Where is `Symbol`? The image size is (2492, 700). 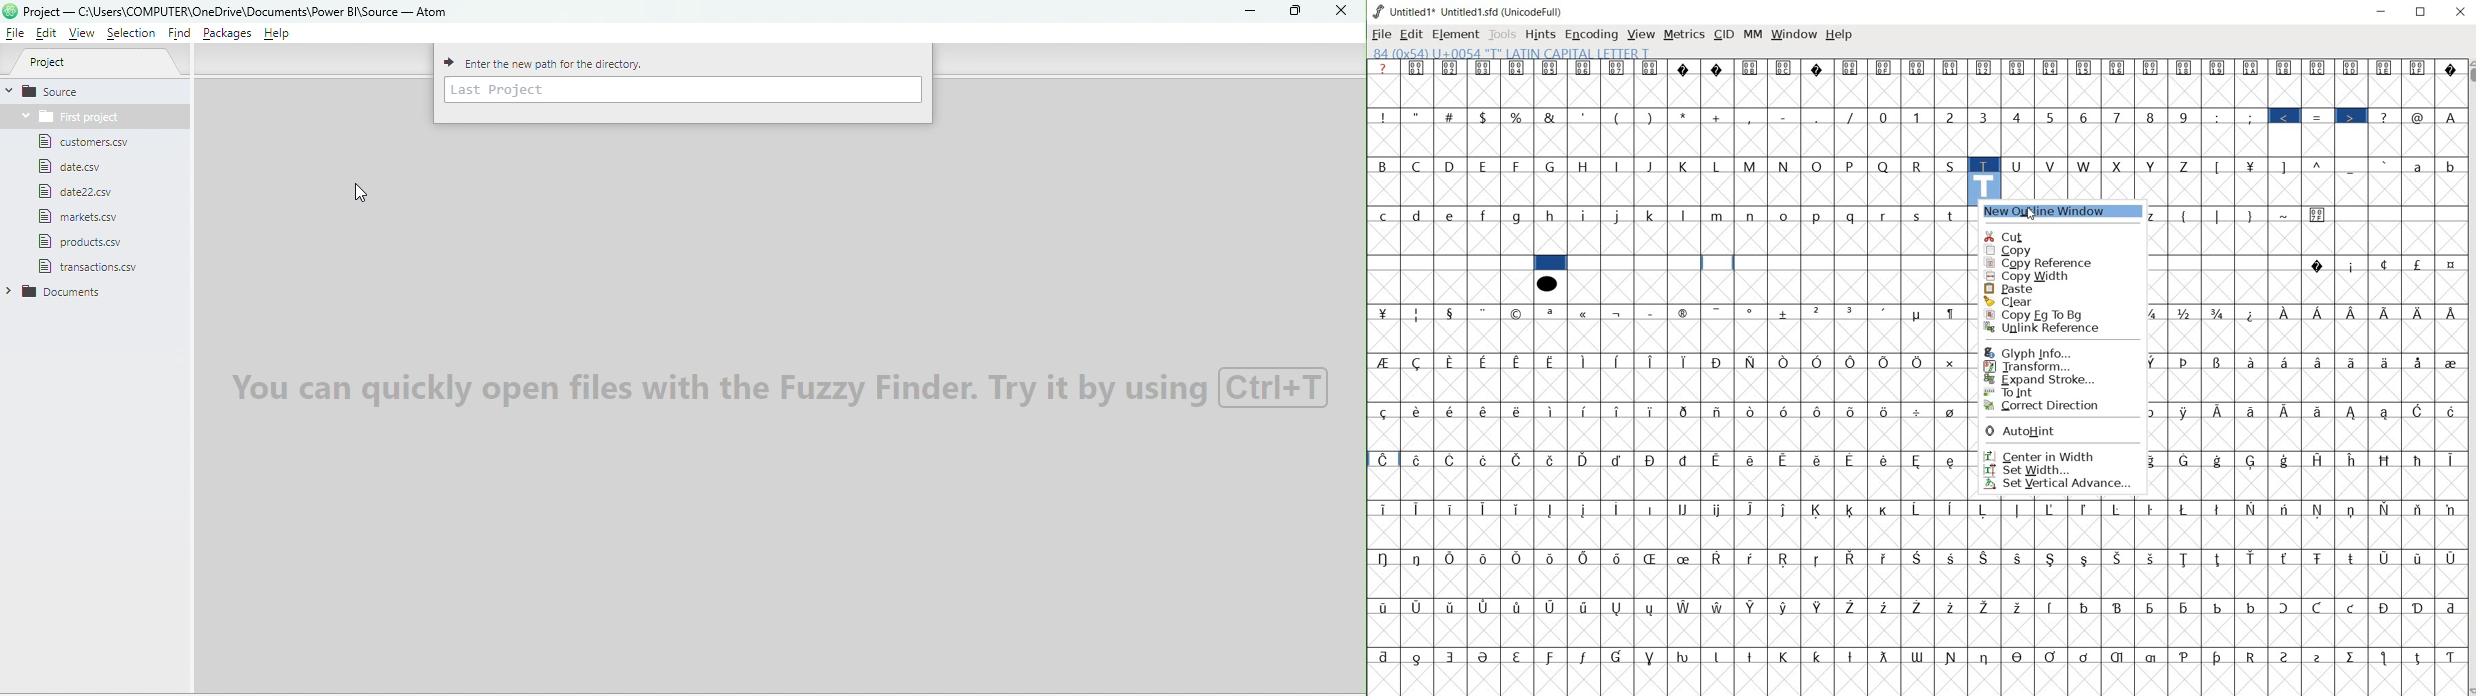 Symbol is located at coordinates (1382, 459).